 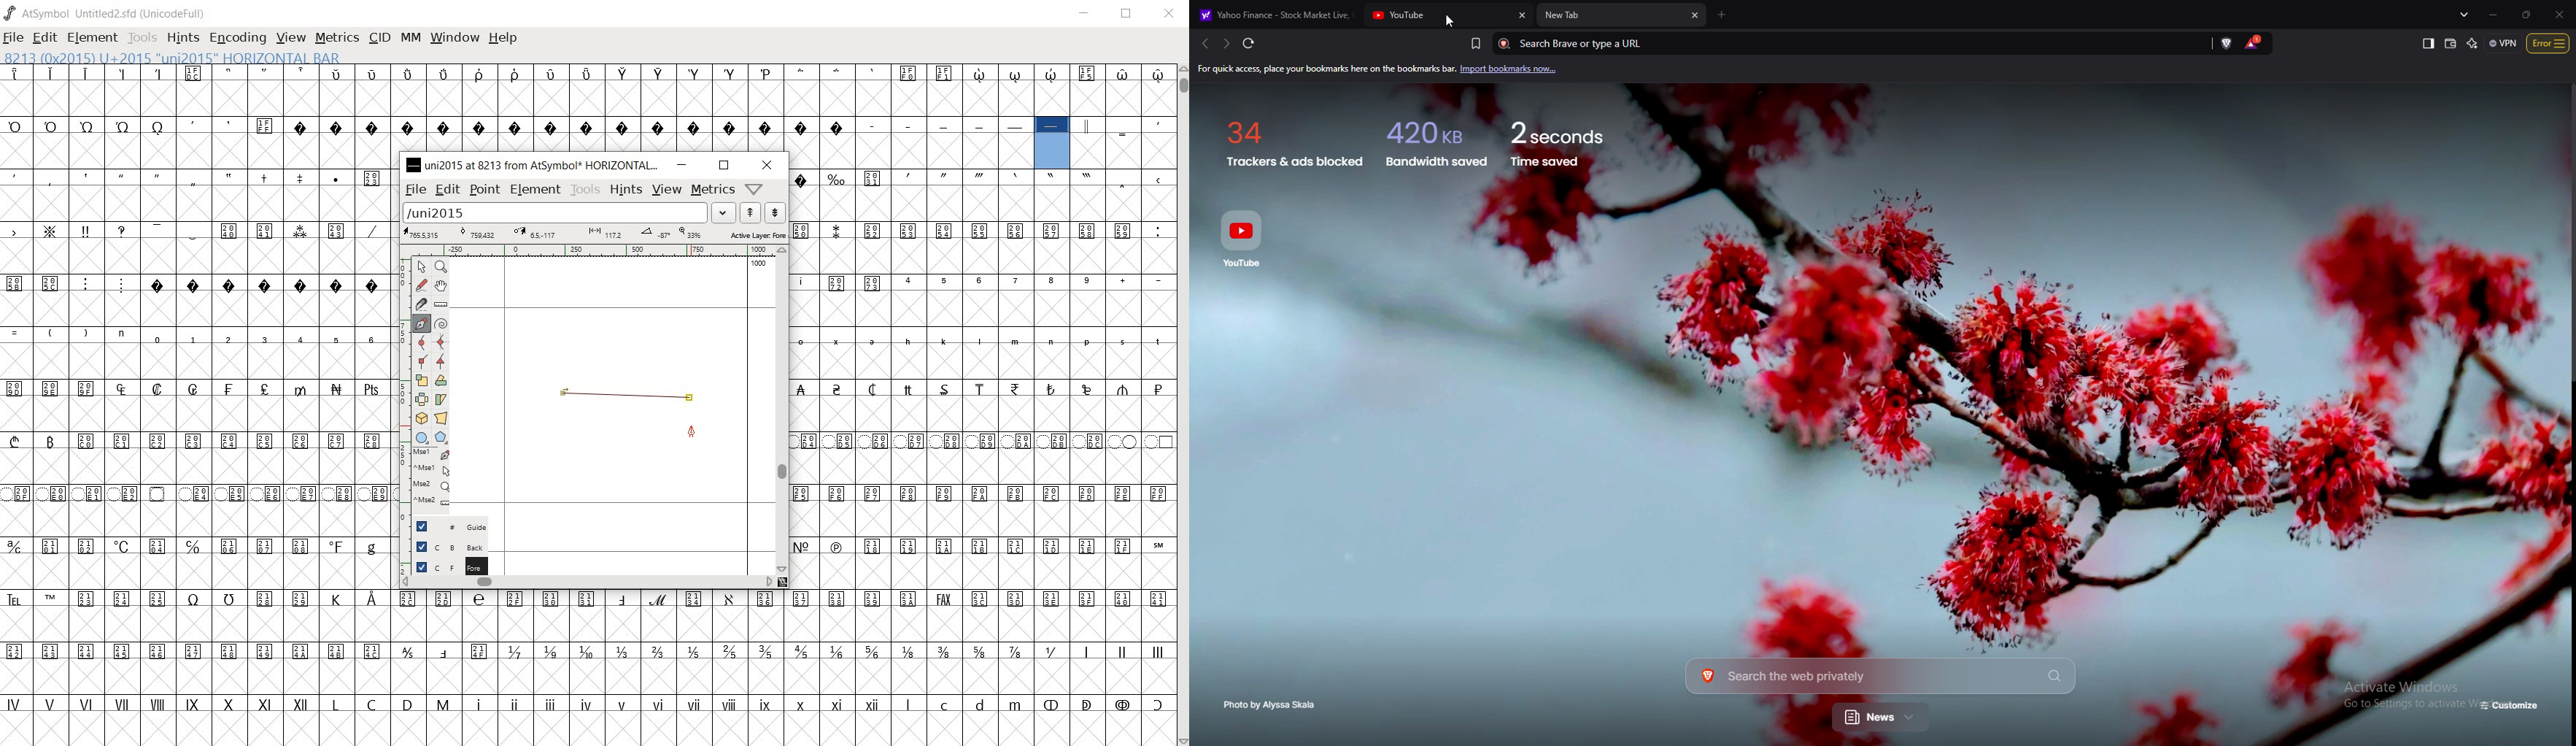 What do you see at coordinates (440, 342) in the screenshot?
I see `add a curve point always either horizontal or vertical` at bounding box center [440, 342].